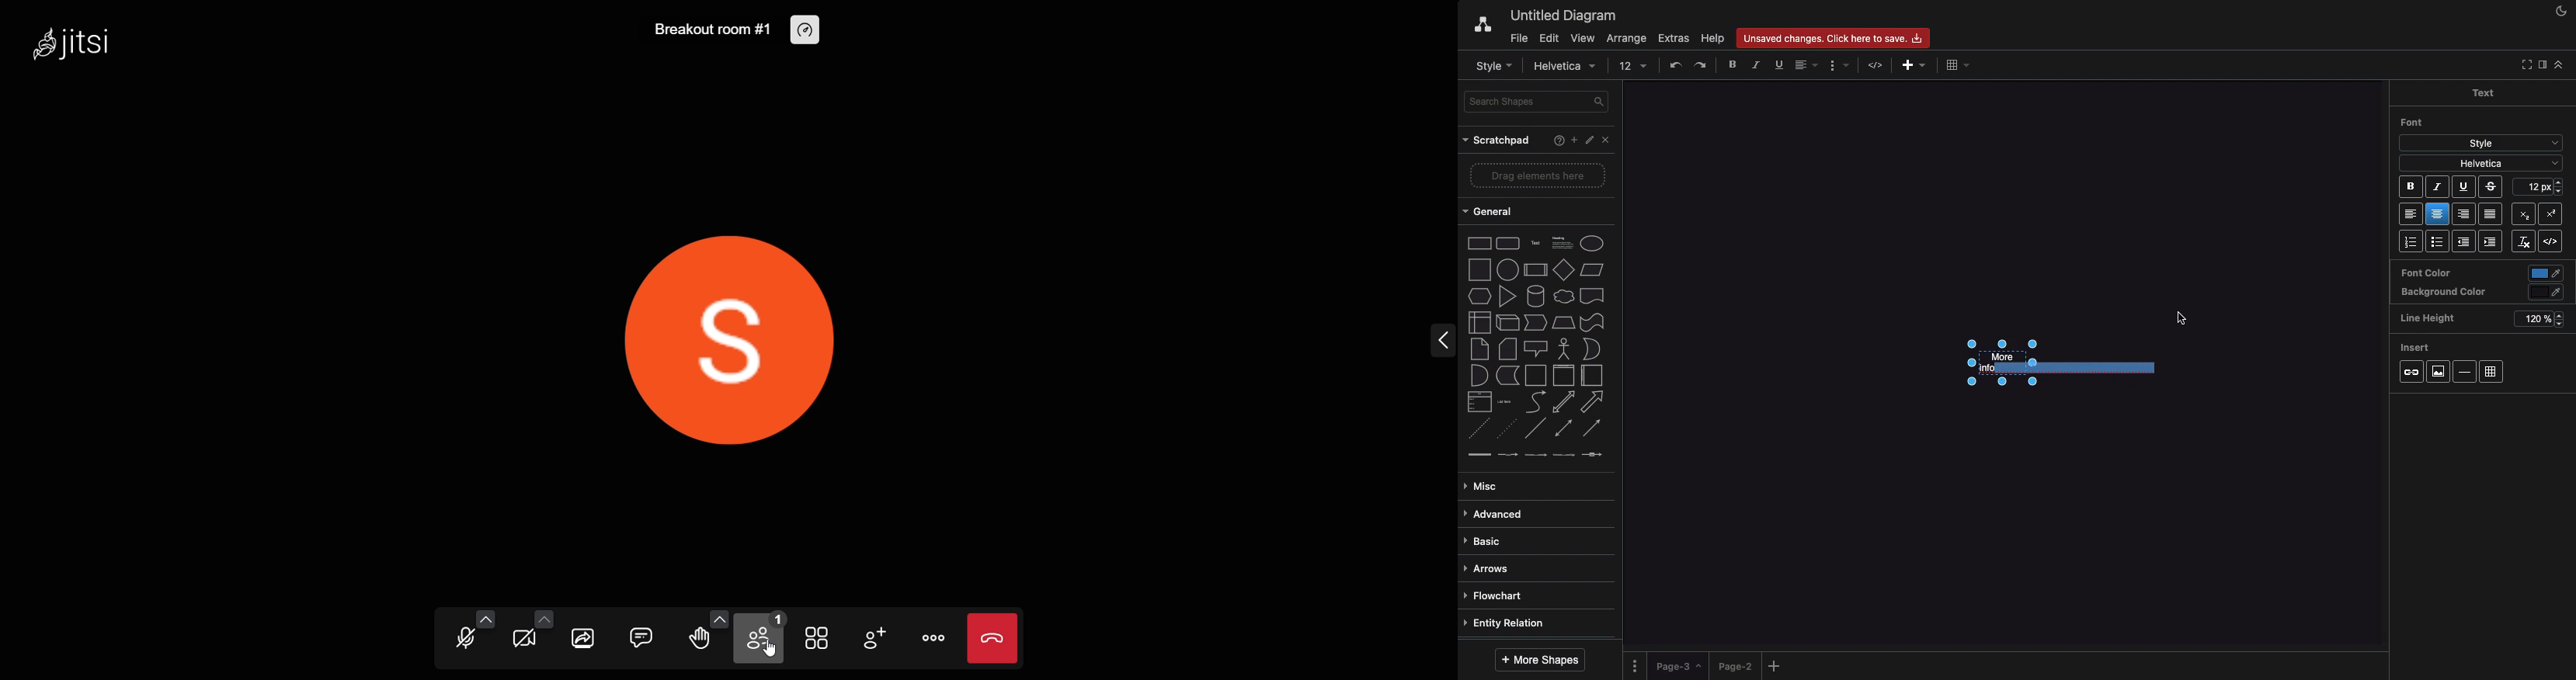 The height and width of the screenshot is (700, 2576). I want to click on list, so click(1480, 401).